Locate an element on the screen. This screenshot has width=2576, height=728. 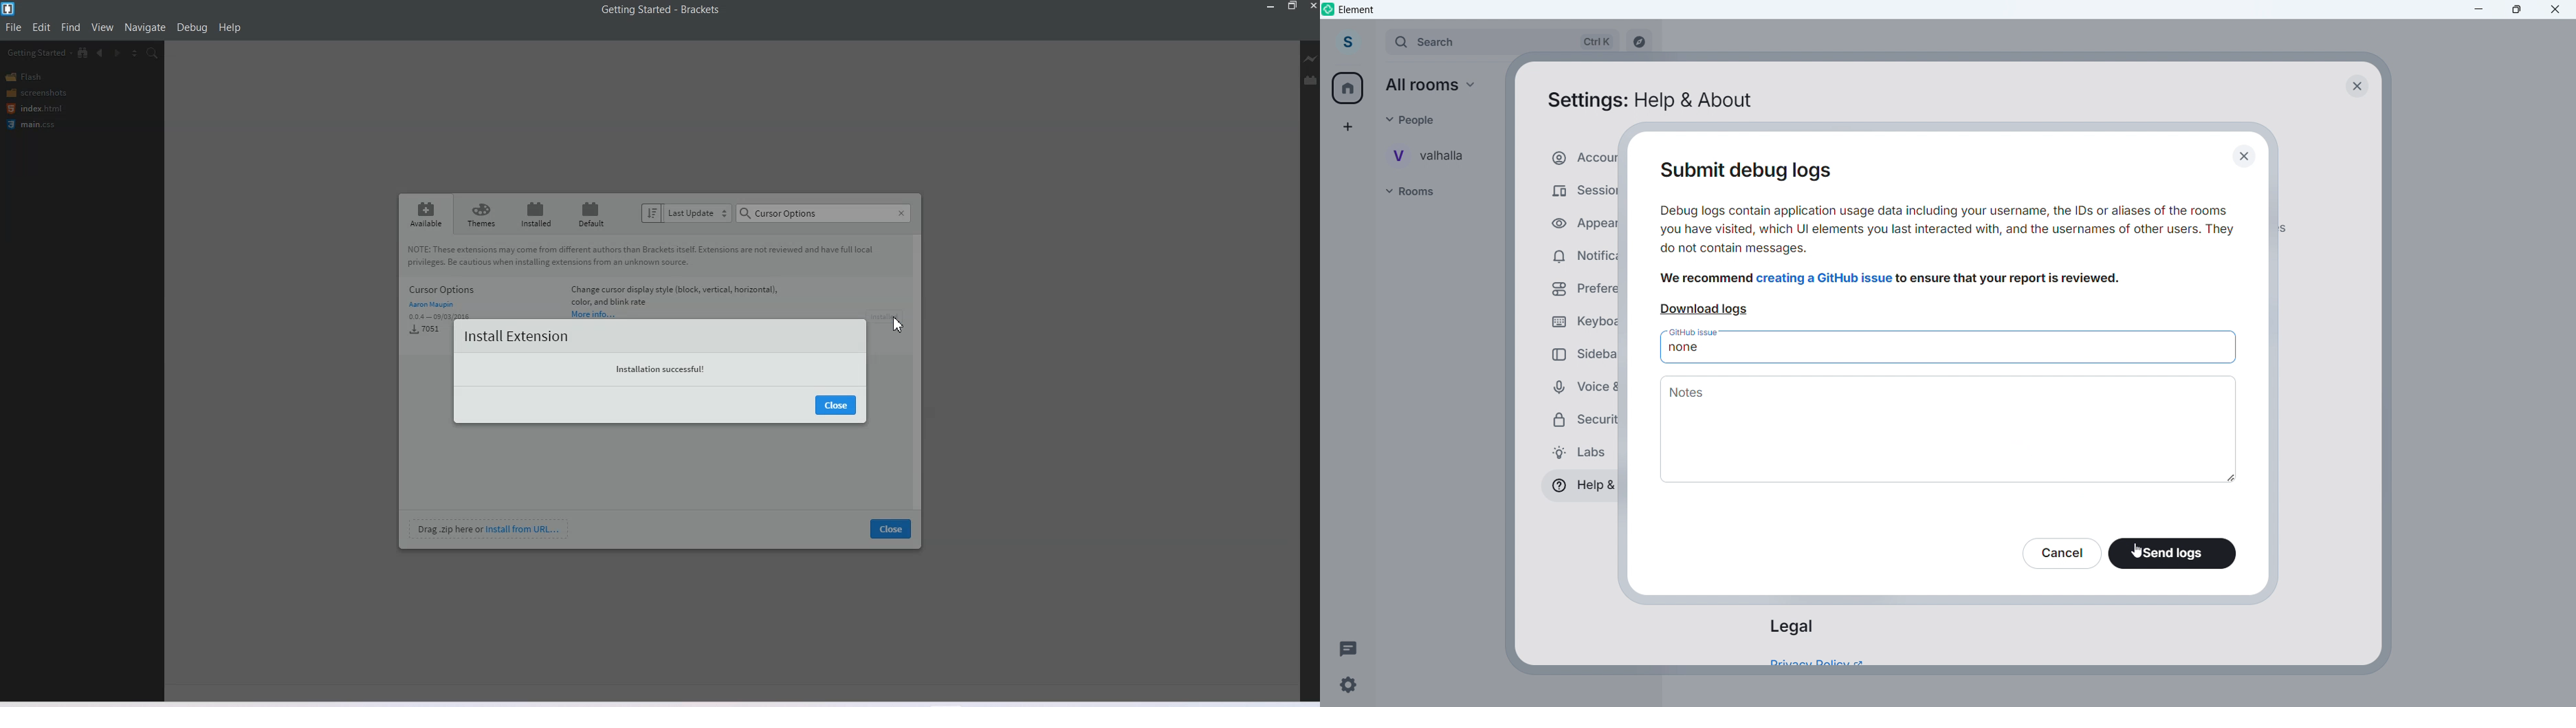
installed is located at coordinates (537, 214).